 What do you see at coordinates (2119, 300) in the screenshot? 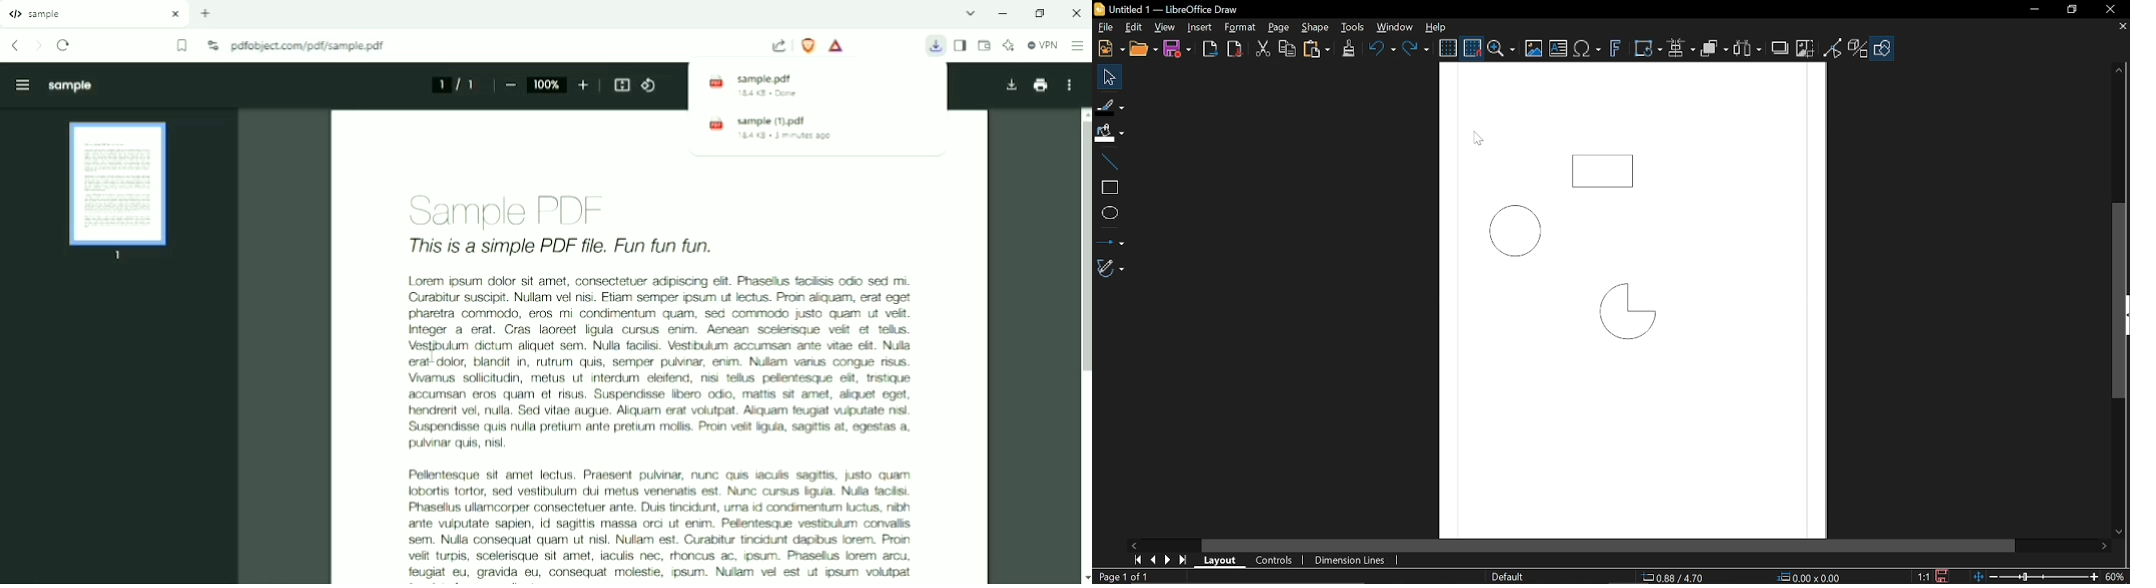
I see `Vertical scrollbar` at bounding box center [2119, 300].